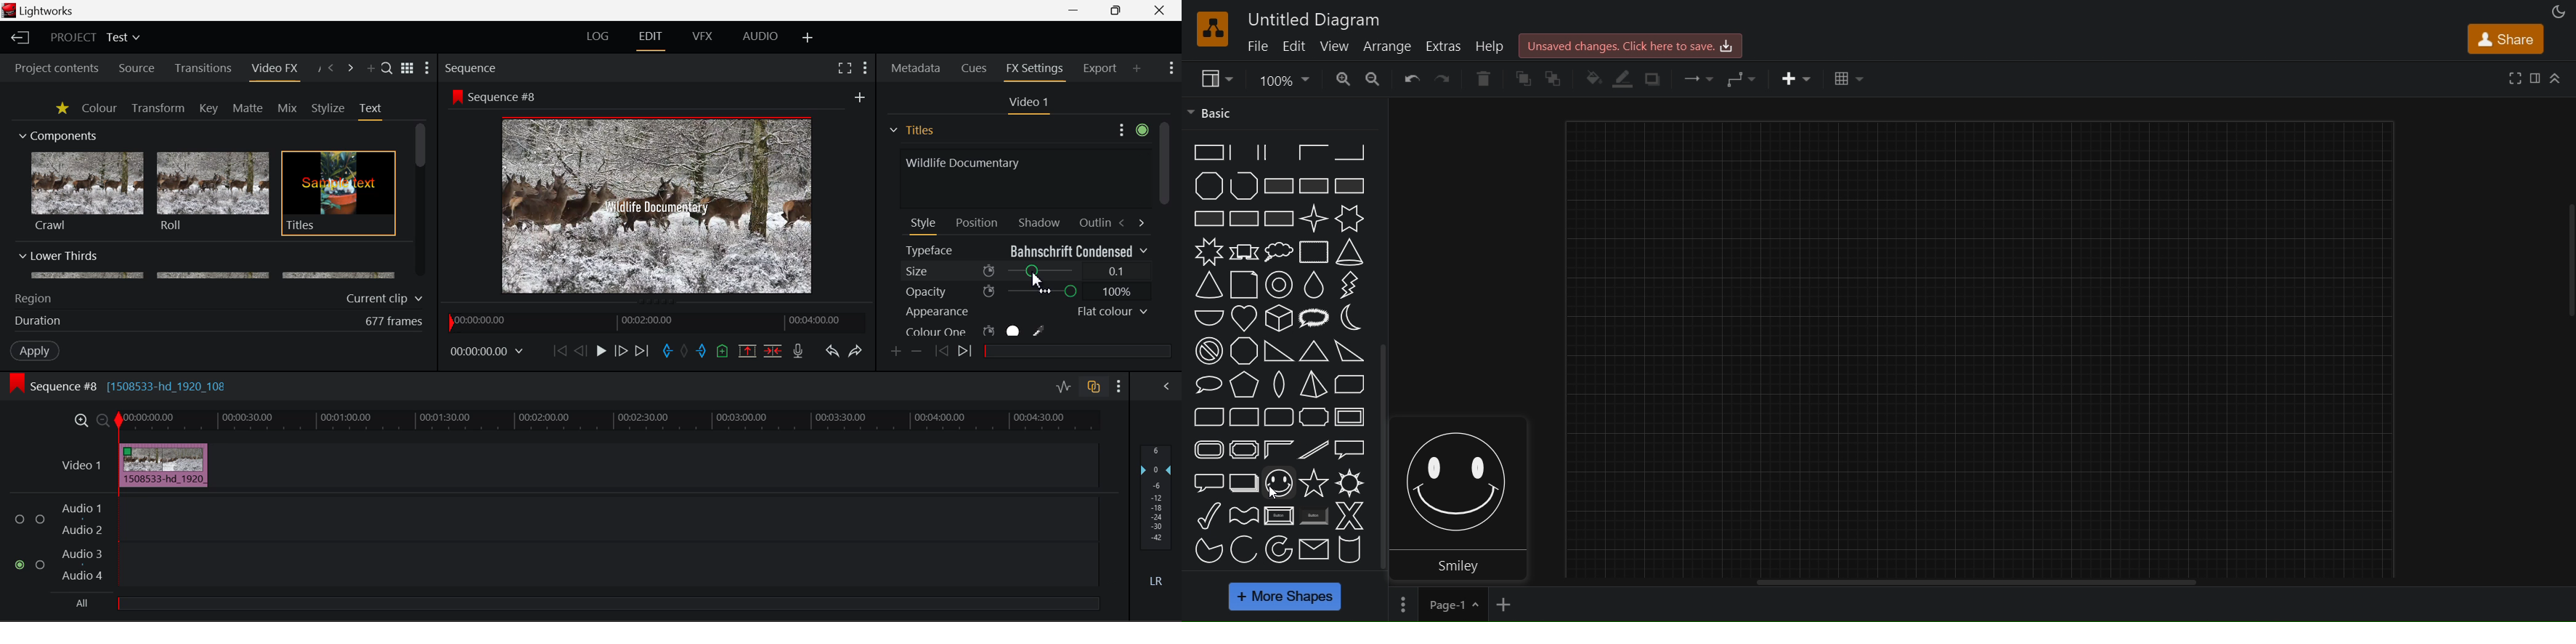 Image resolution: width=2576 pixels, height=644 pixels. I want to click on Apply, so click(36, 350).